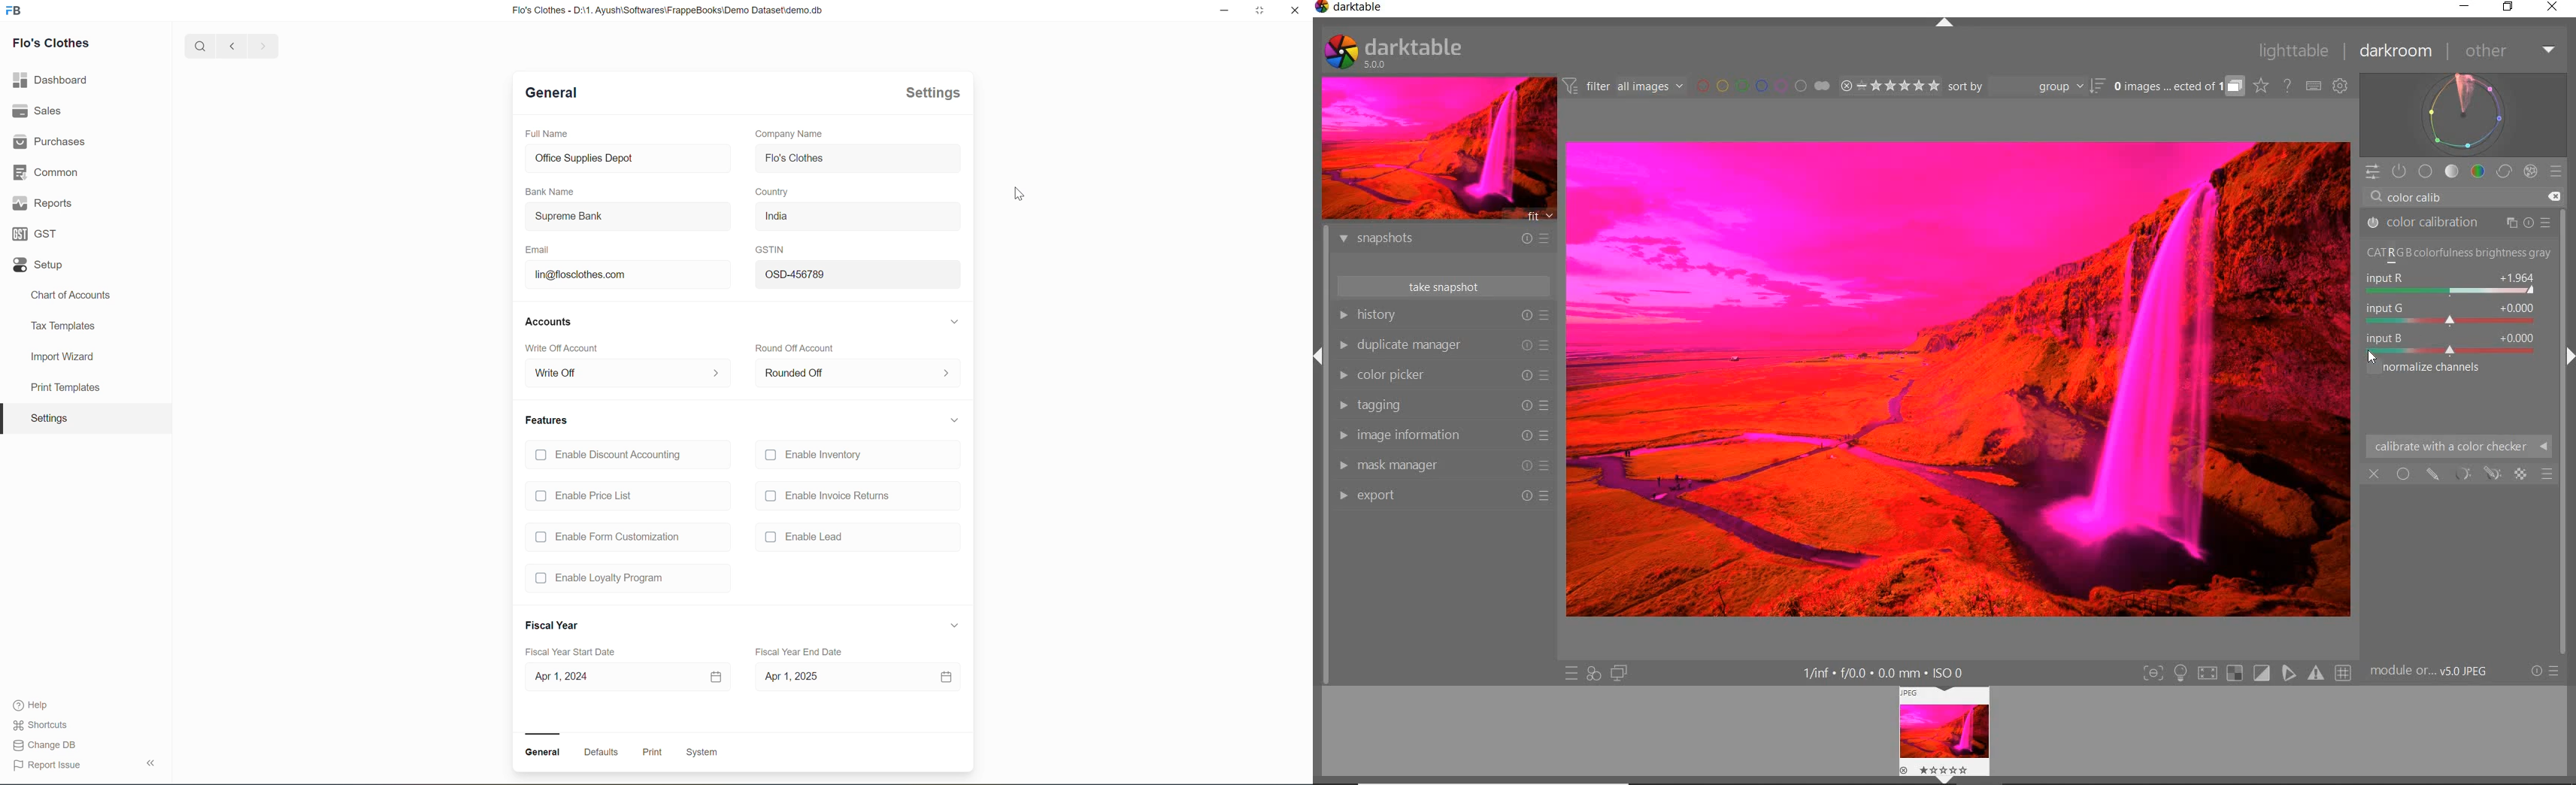 The width and height of the screenshot is (2576, 812). I want to click on Settings, so click(933, 93).